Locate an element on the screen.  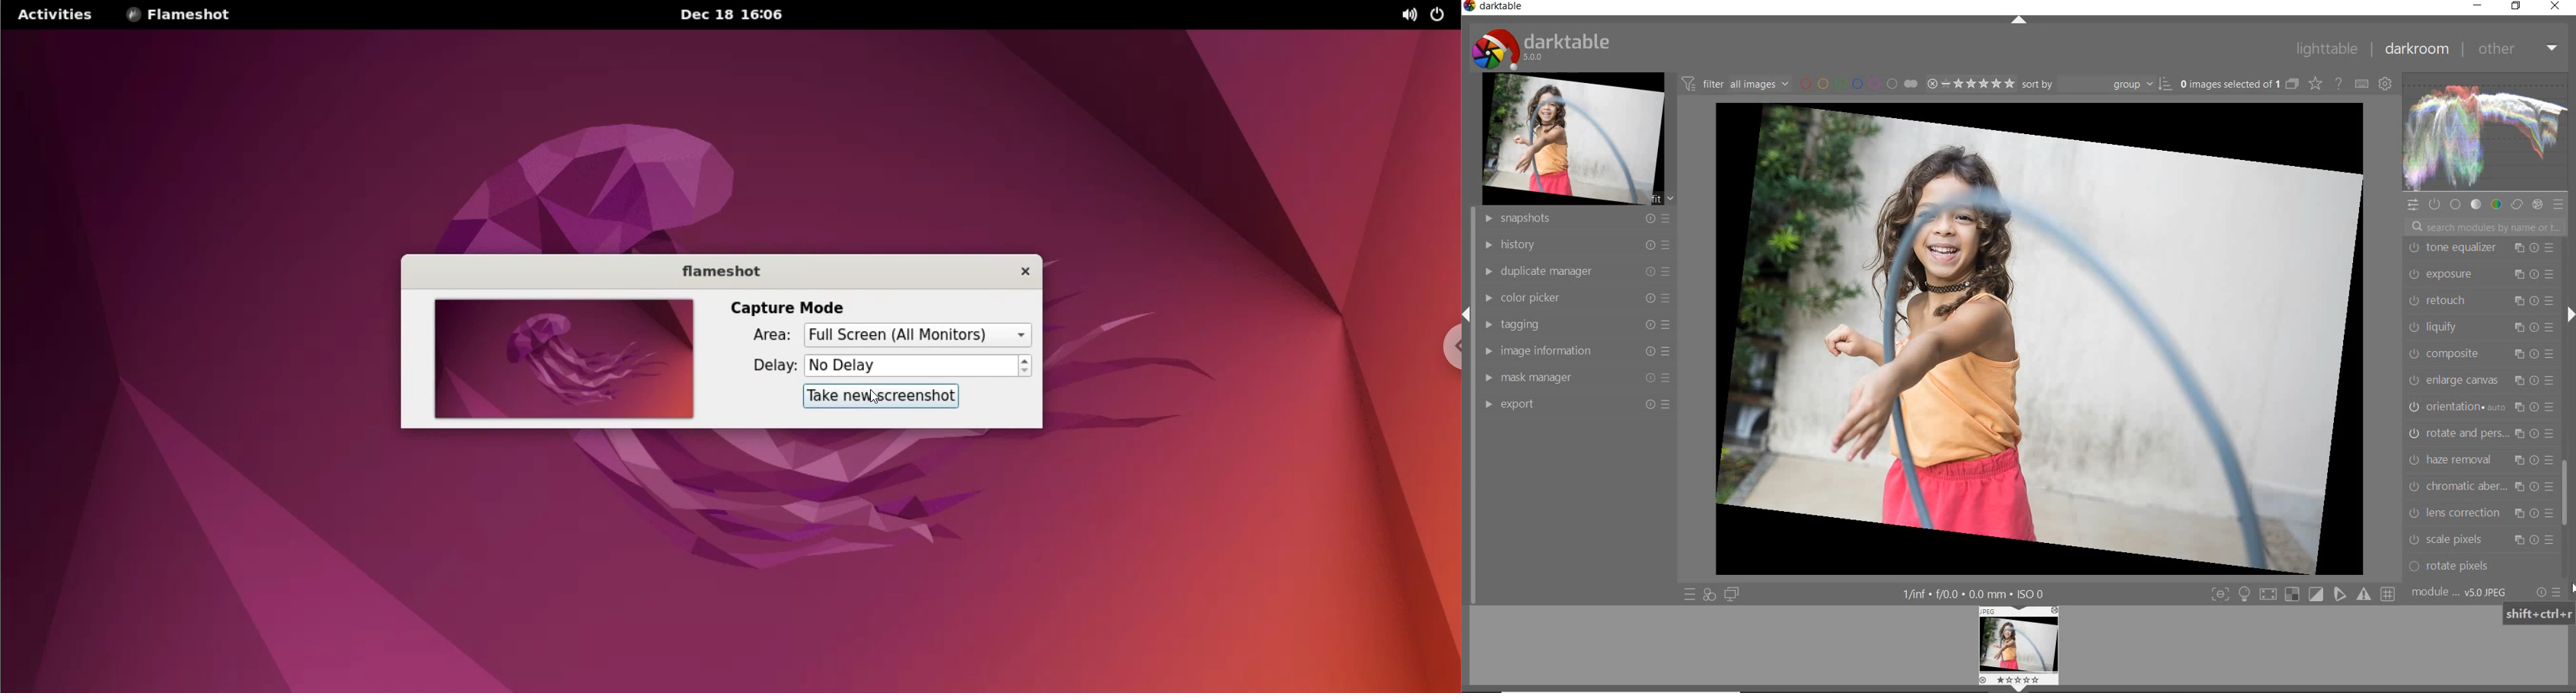
rotate & perspective is located at coordinates (2481, 432).